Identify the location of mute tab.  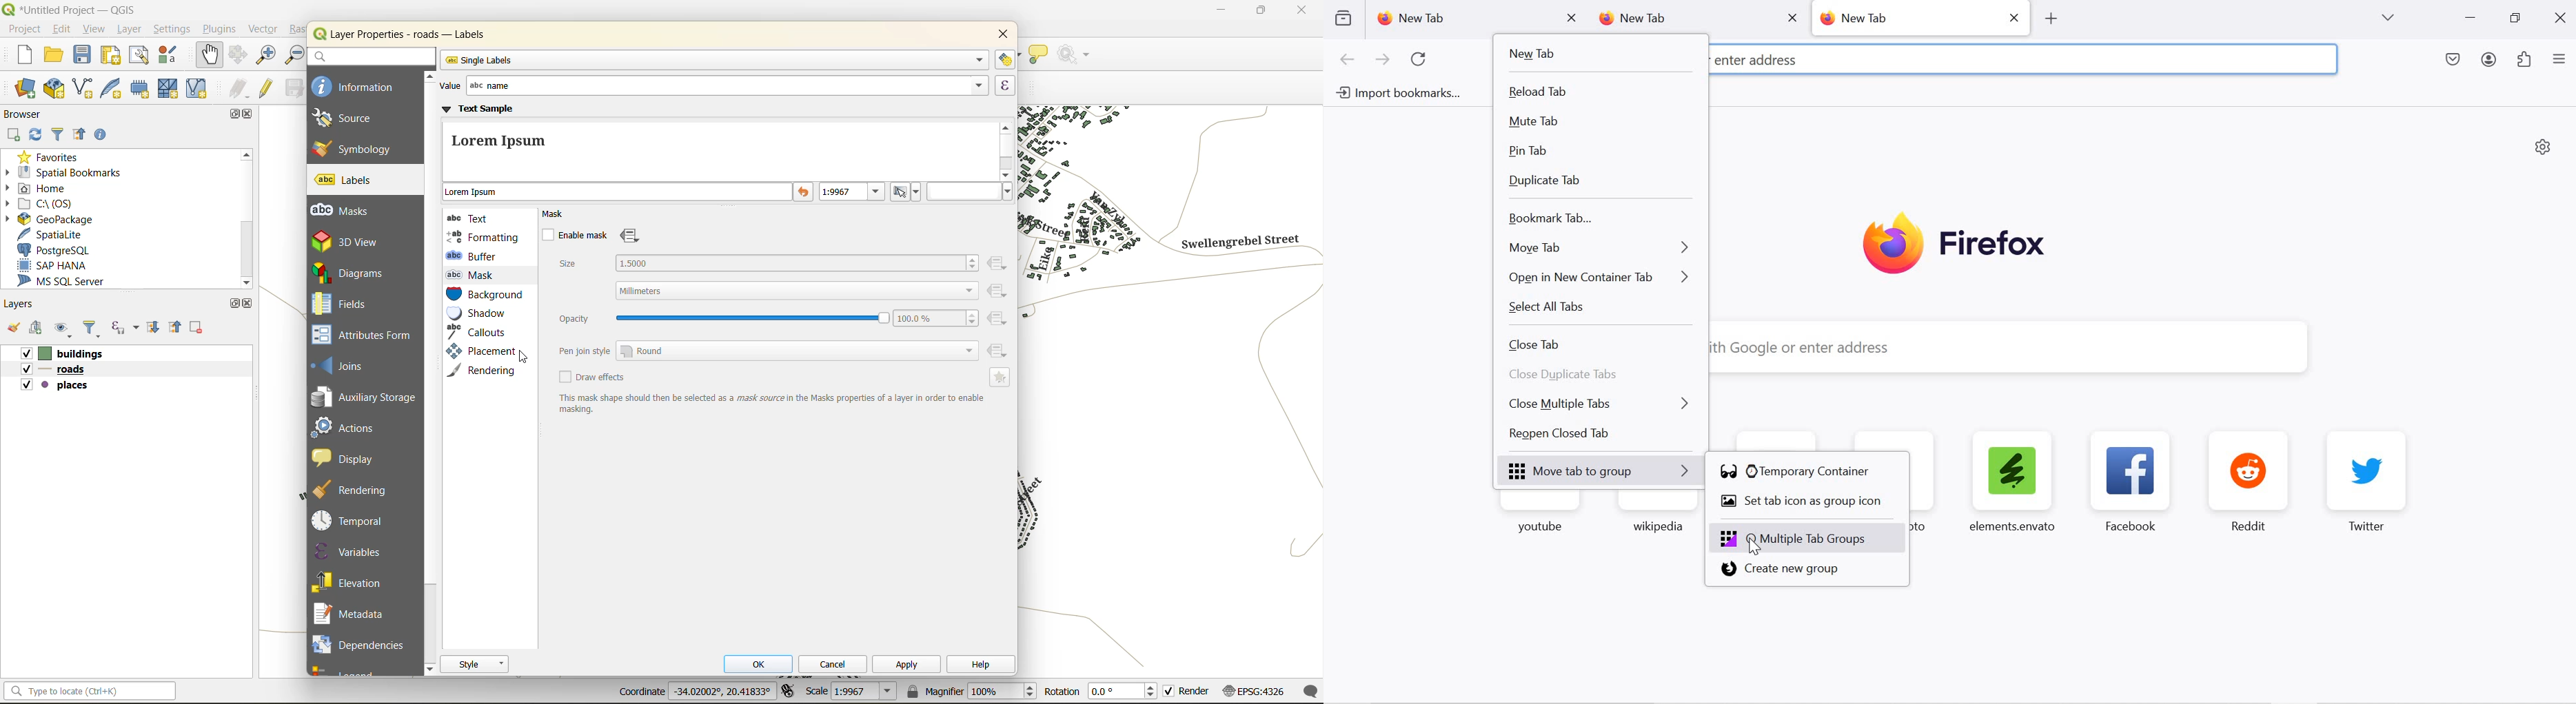
(1599, 123).